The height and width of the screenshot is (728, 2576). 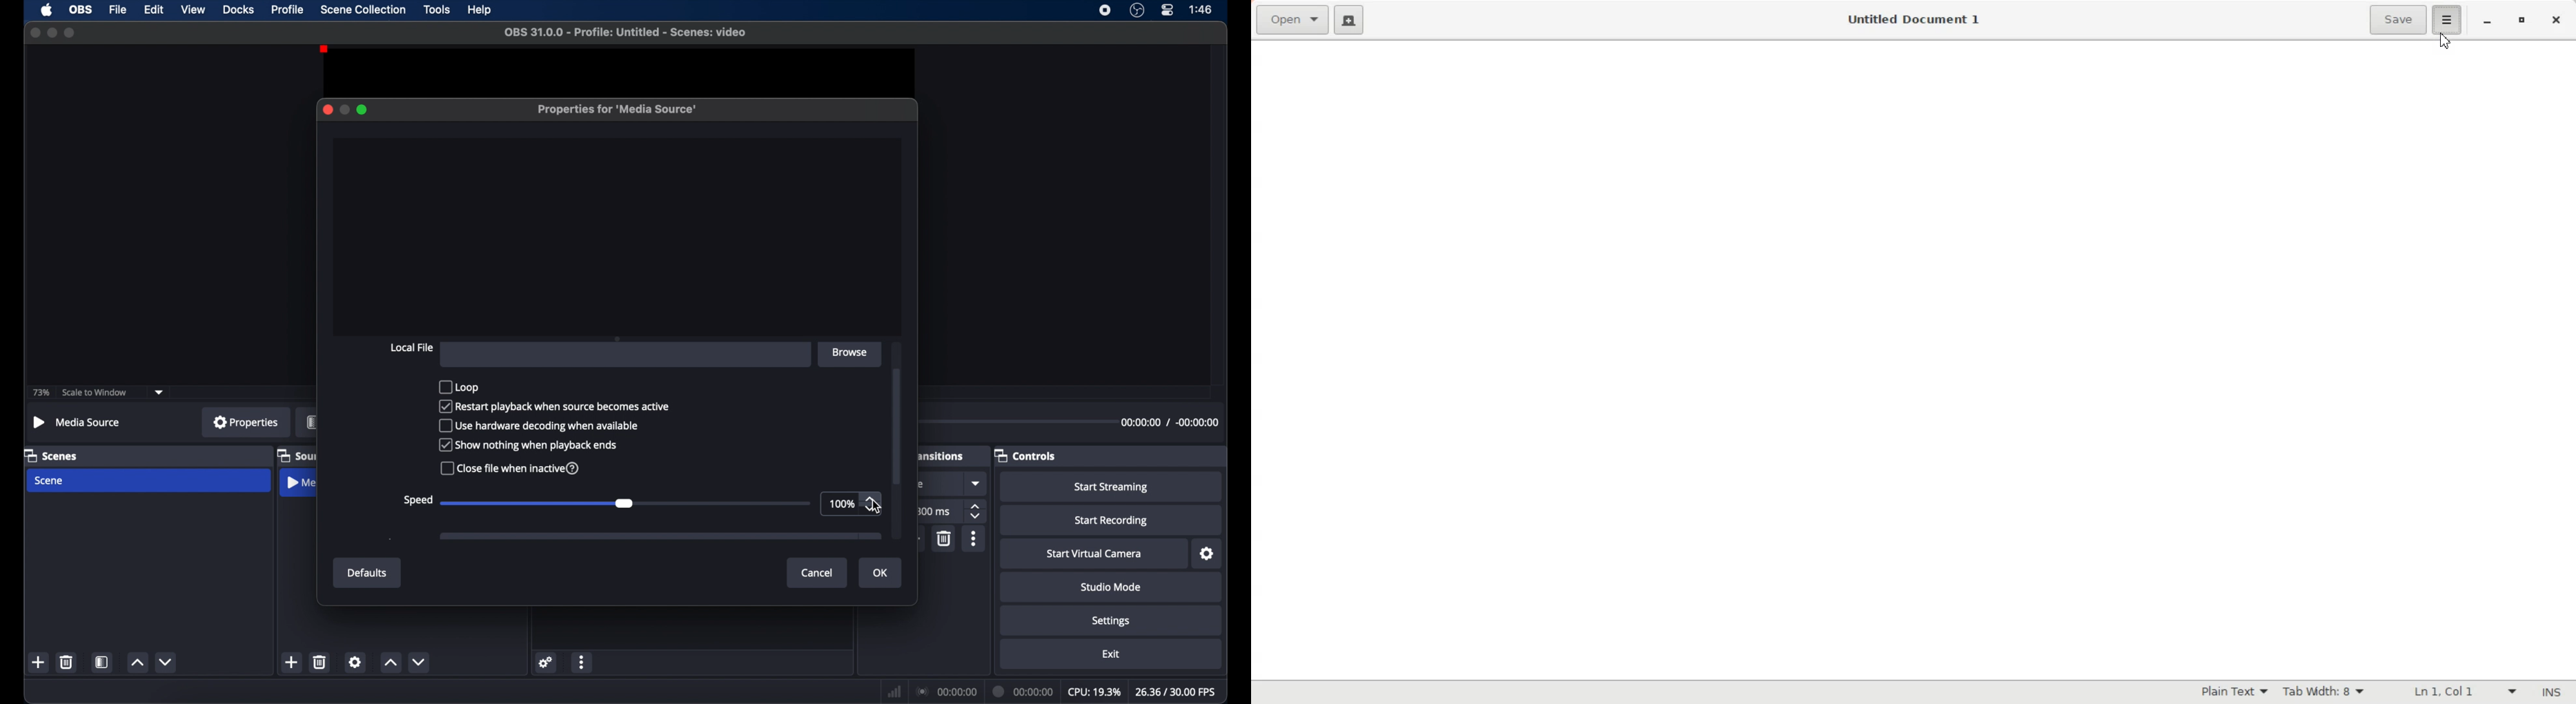 I want to click on minimize, so click(x=343, y=110).